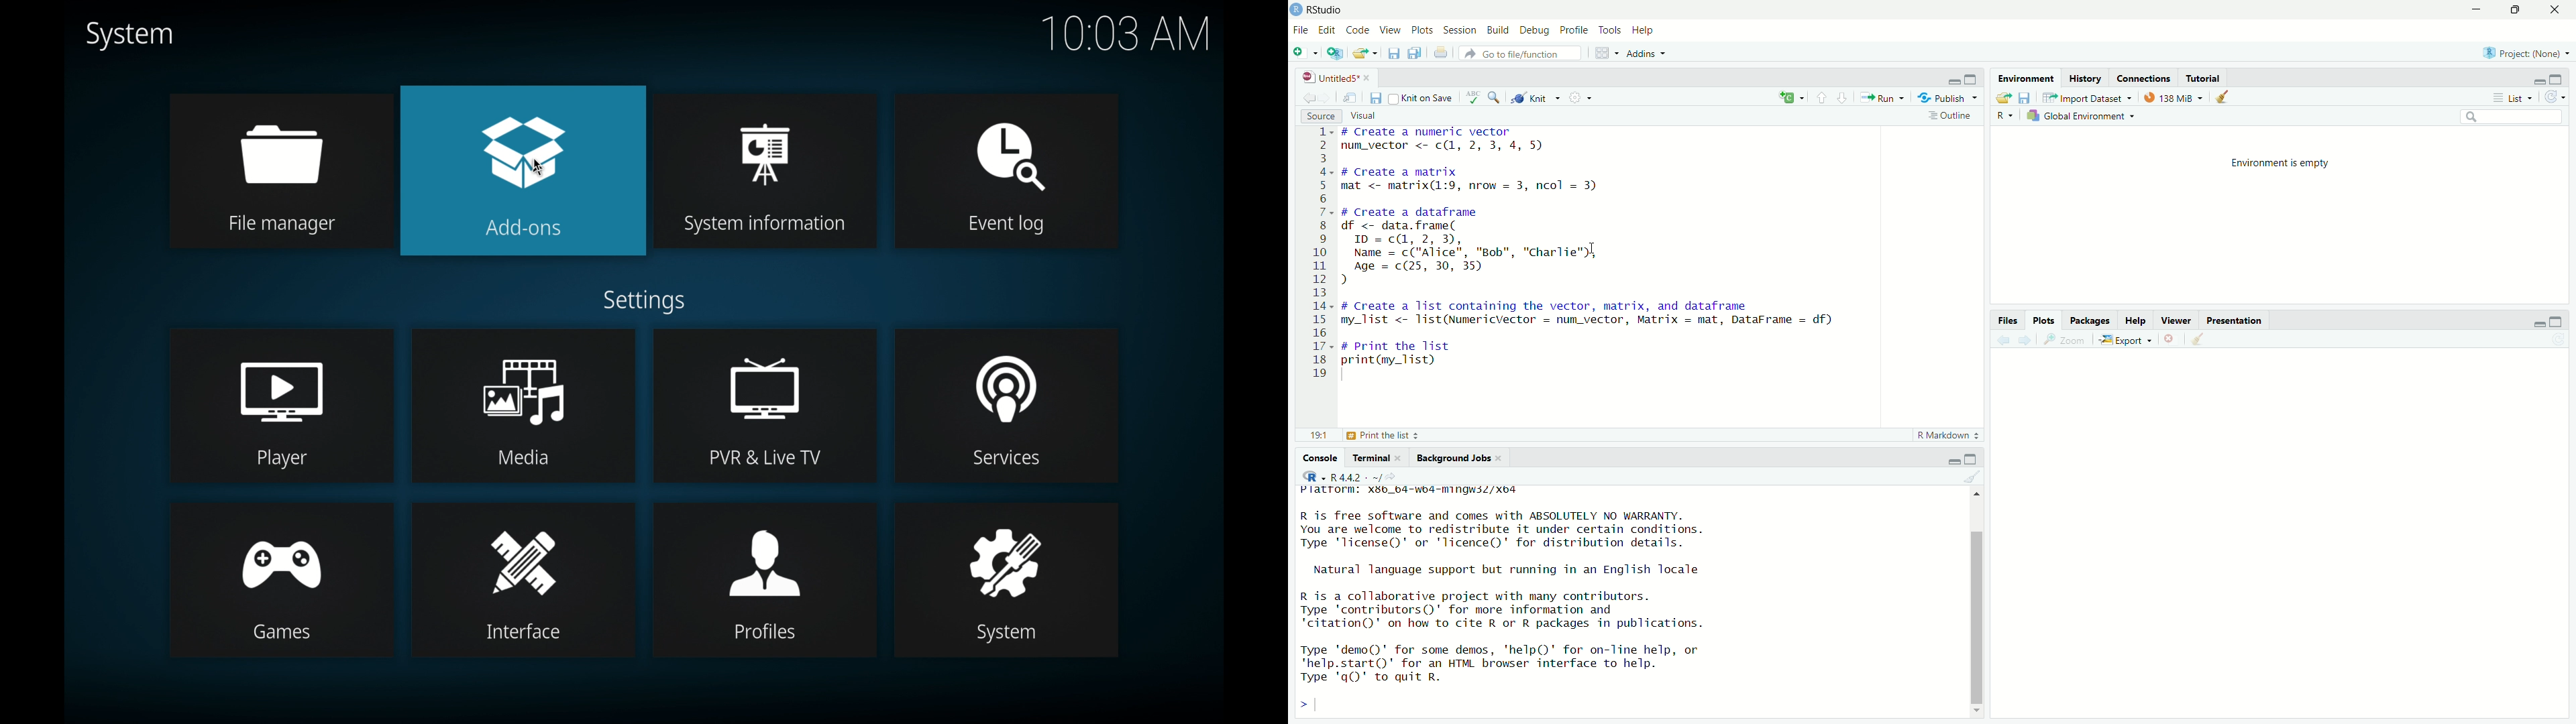  I want to click on Help, so click(2137, 320).